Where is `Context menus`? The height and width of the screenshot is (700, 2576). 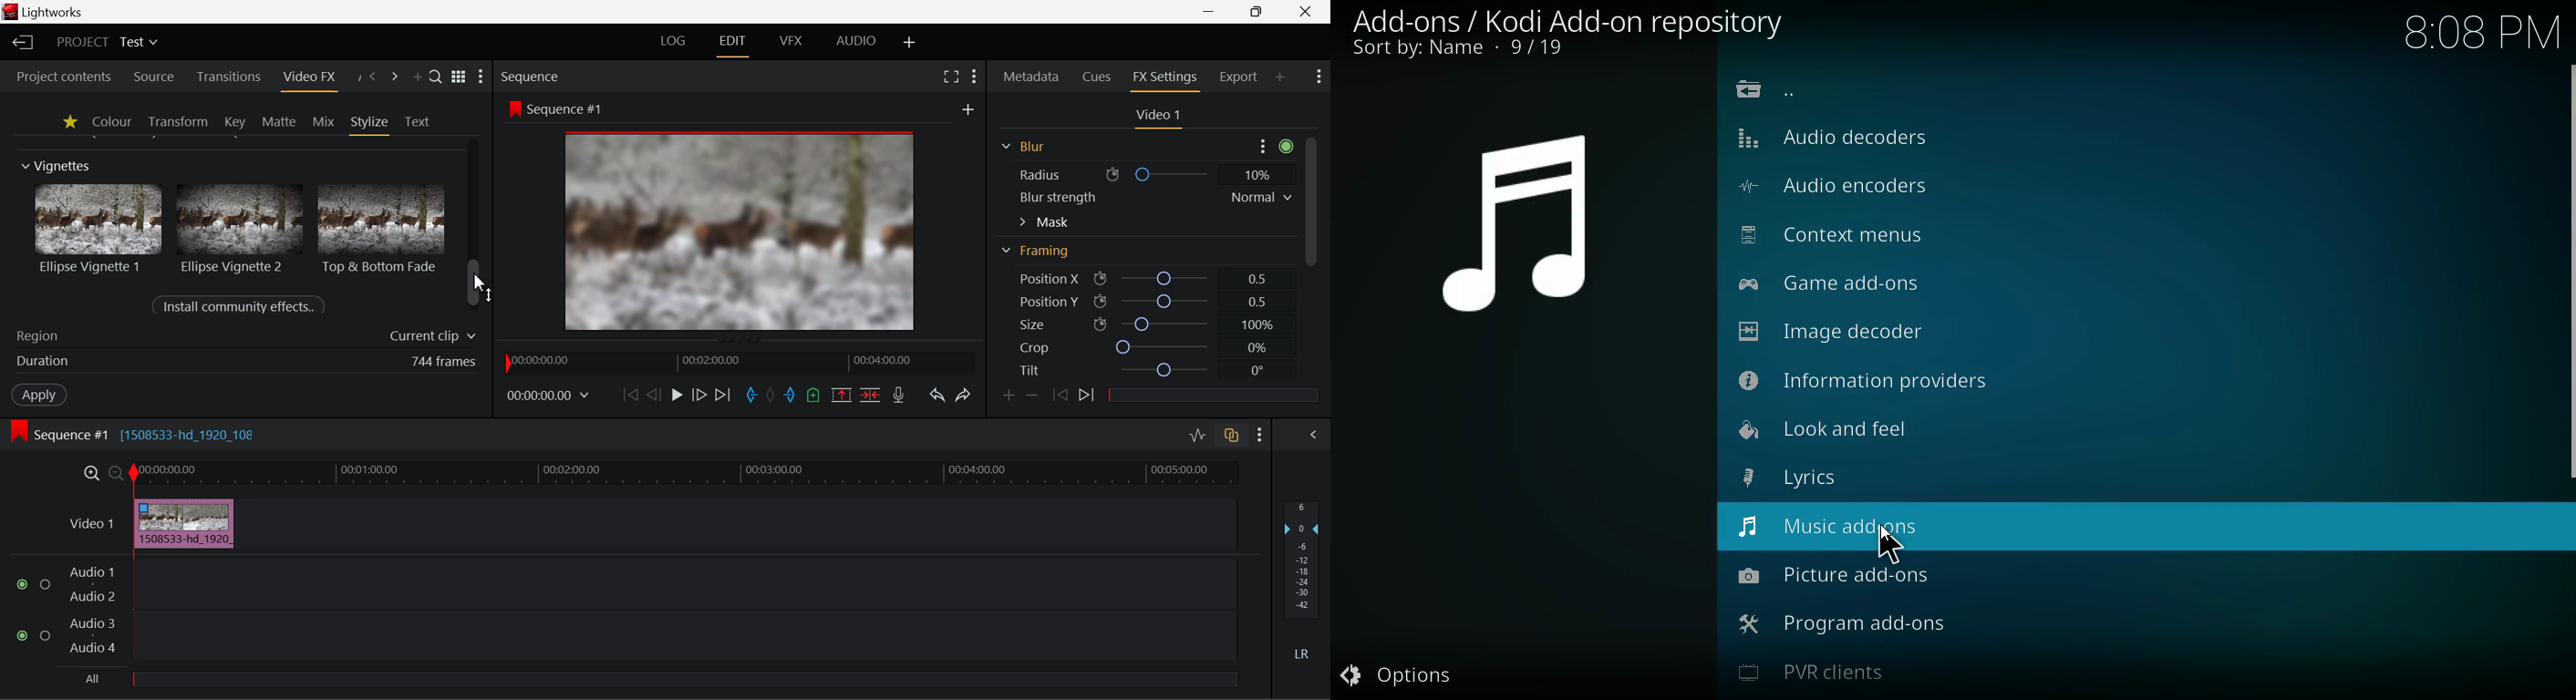
Context menus is located at coordinates (1843, 233).